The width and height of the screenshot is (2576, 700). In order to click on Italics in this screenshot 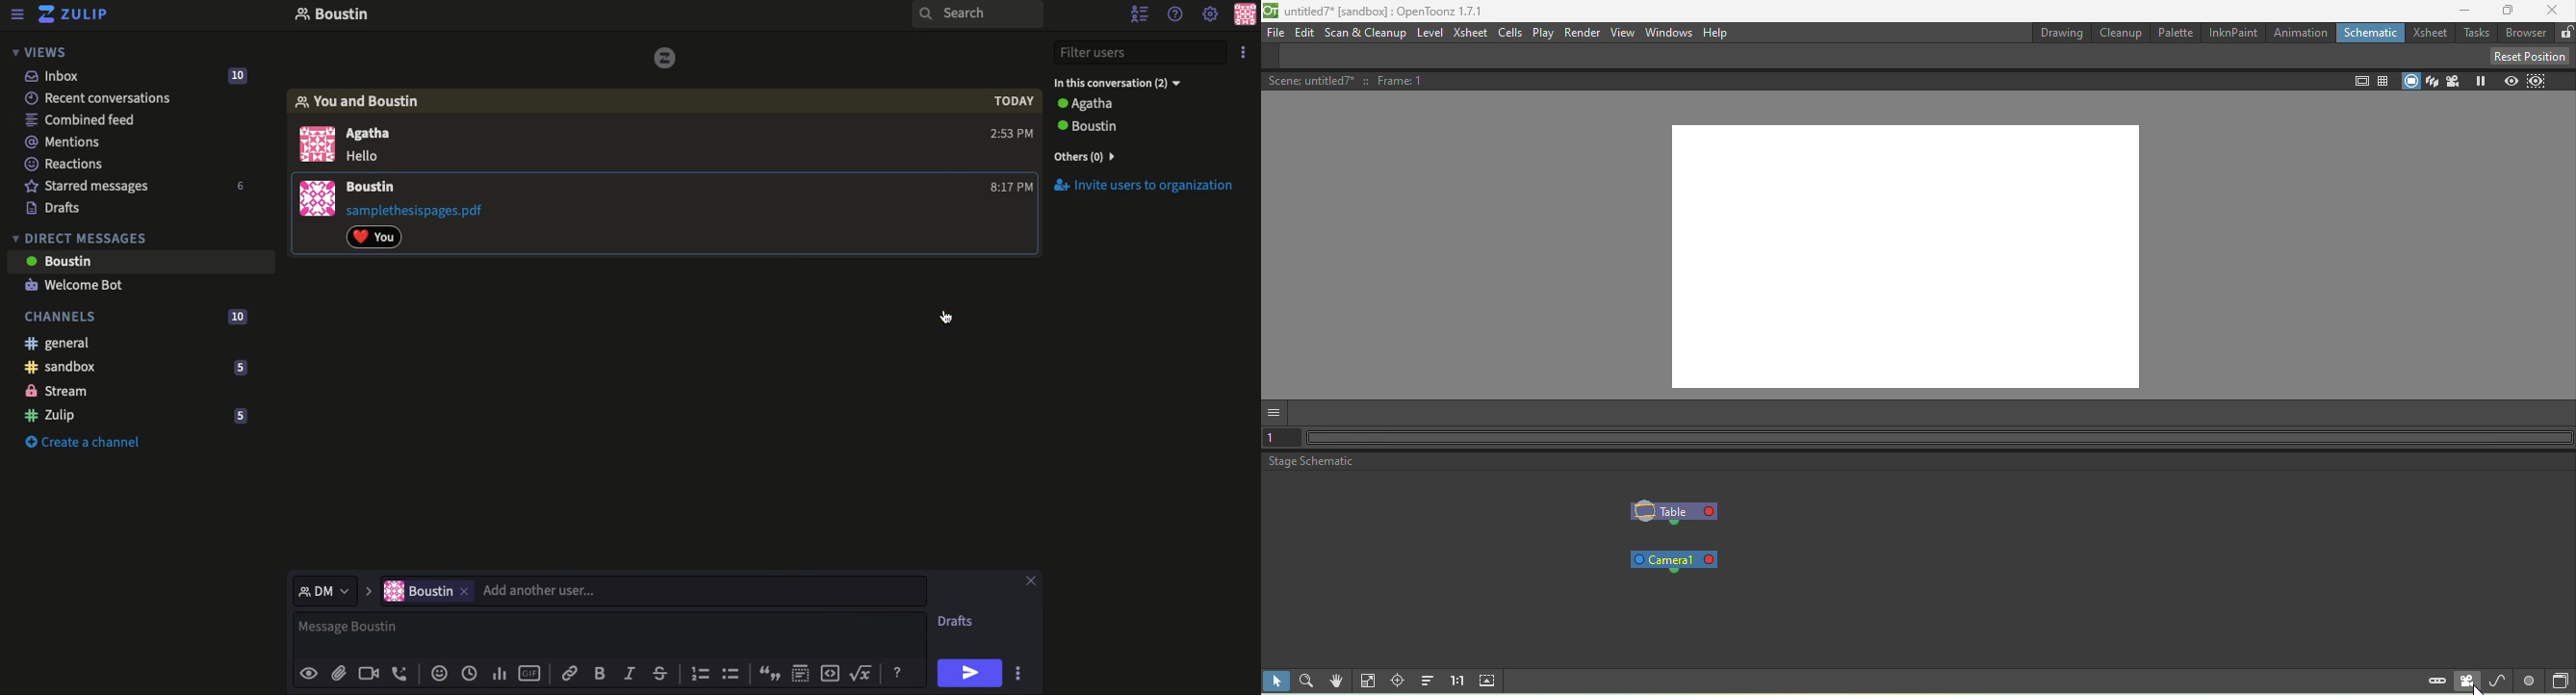, I will do `click(629, 672)`.